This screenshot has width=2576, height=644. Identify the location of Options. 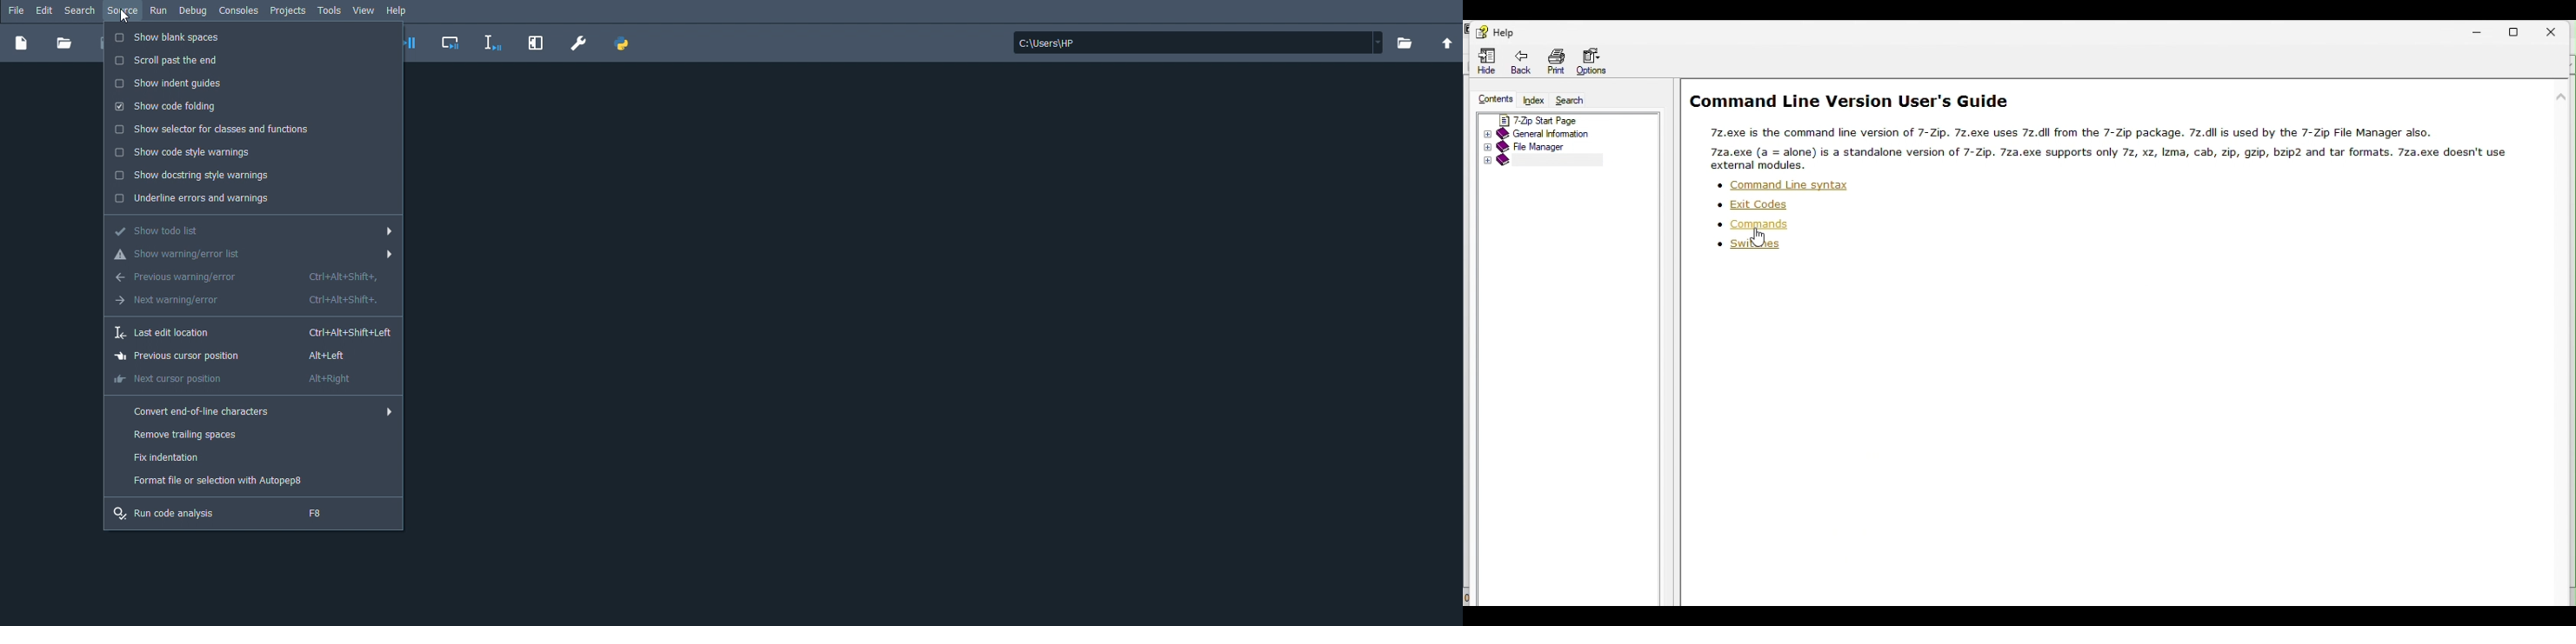
(1598, 62).